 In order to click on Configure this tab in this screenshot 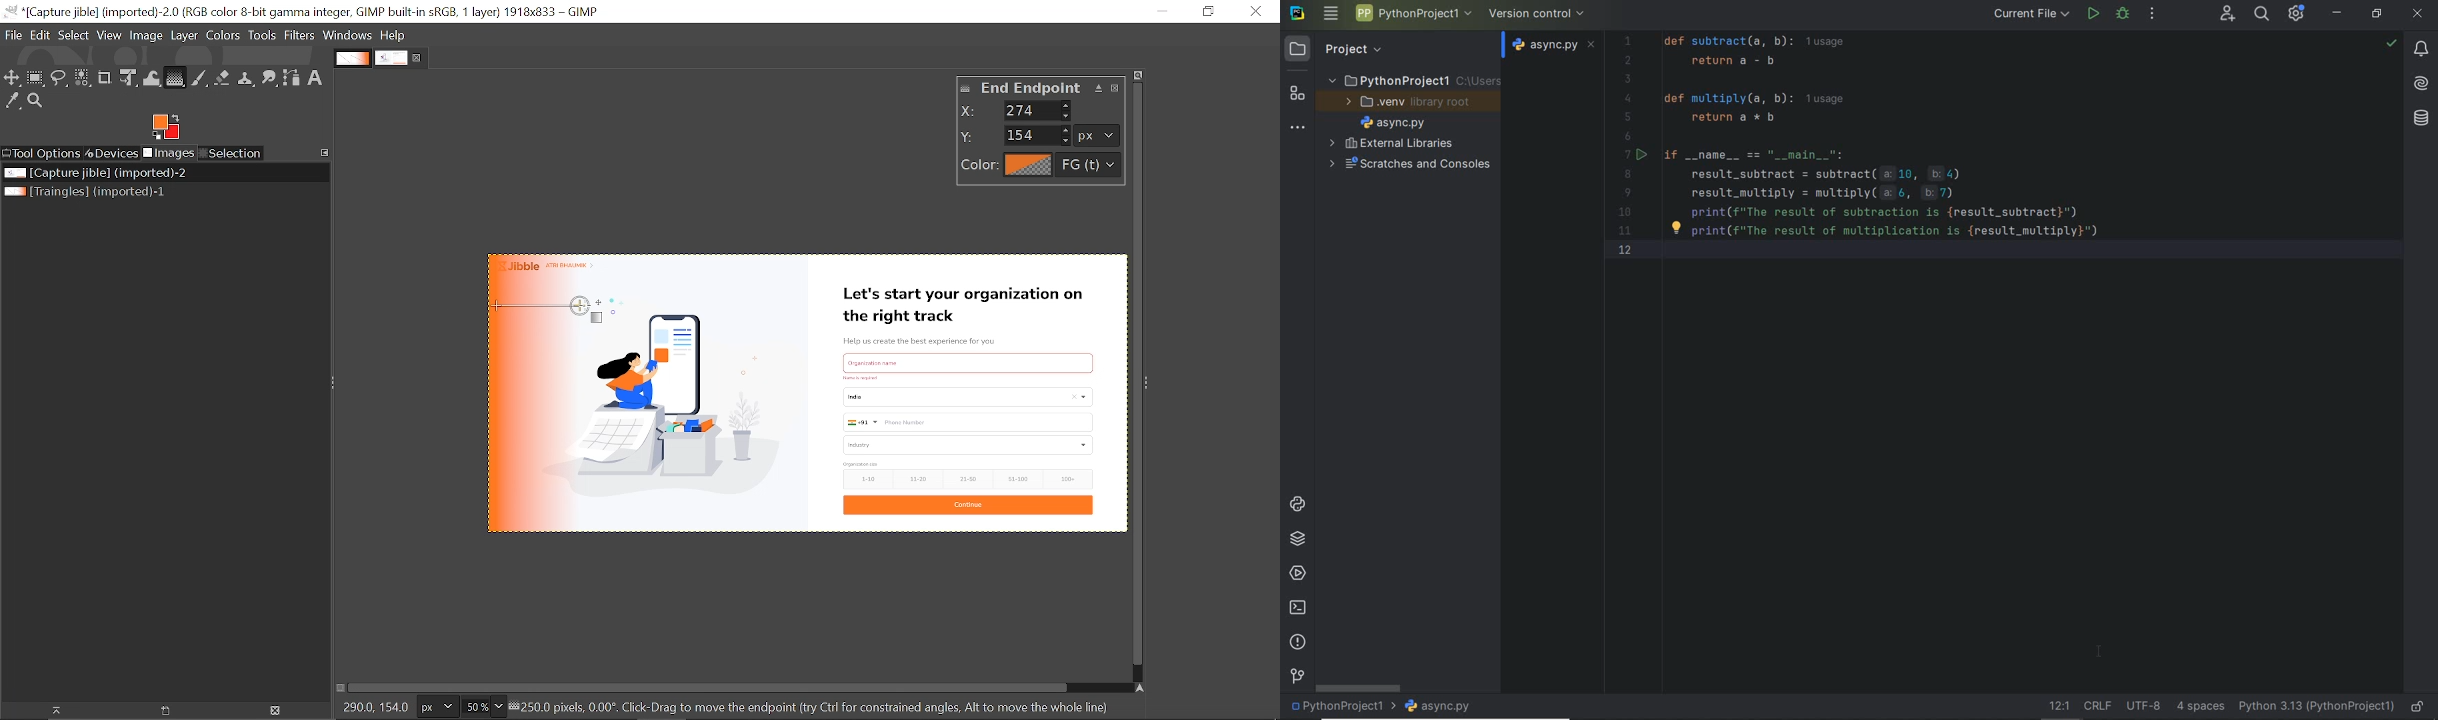, I will do `click(325, 153)`.